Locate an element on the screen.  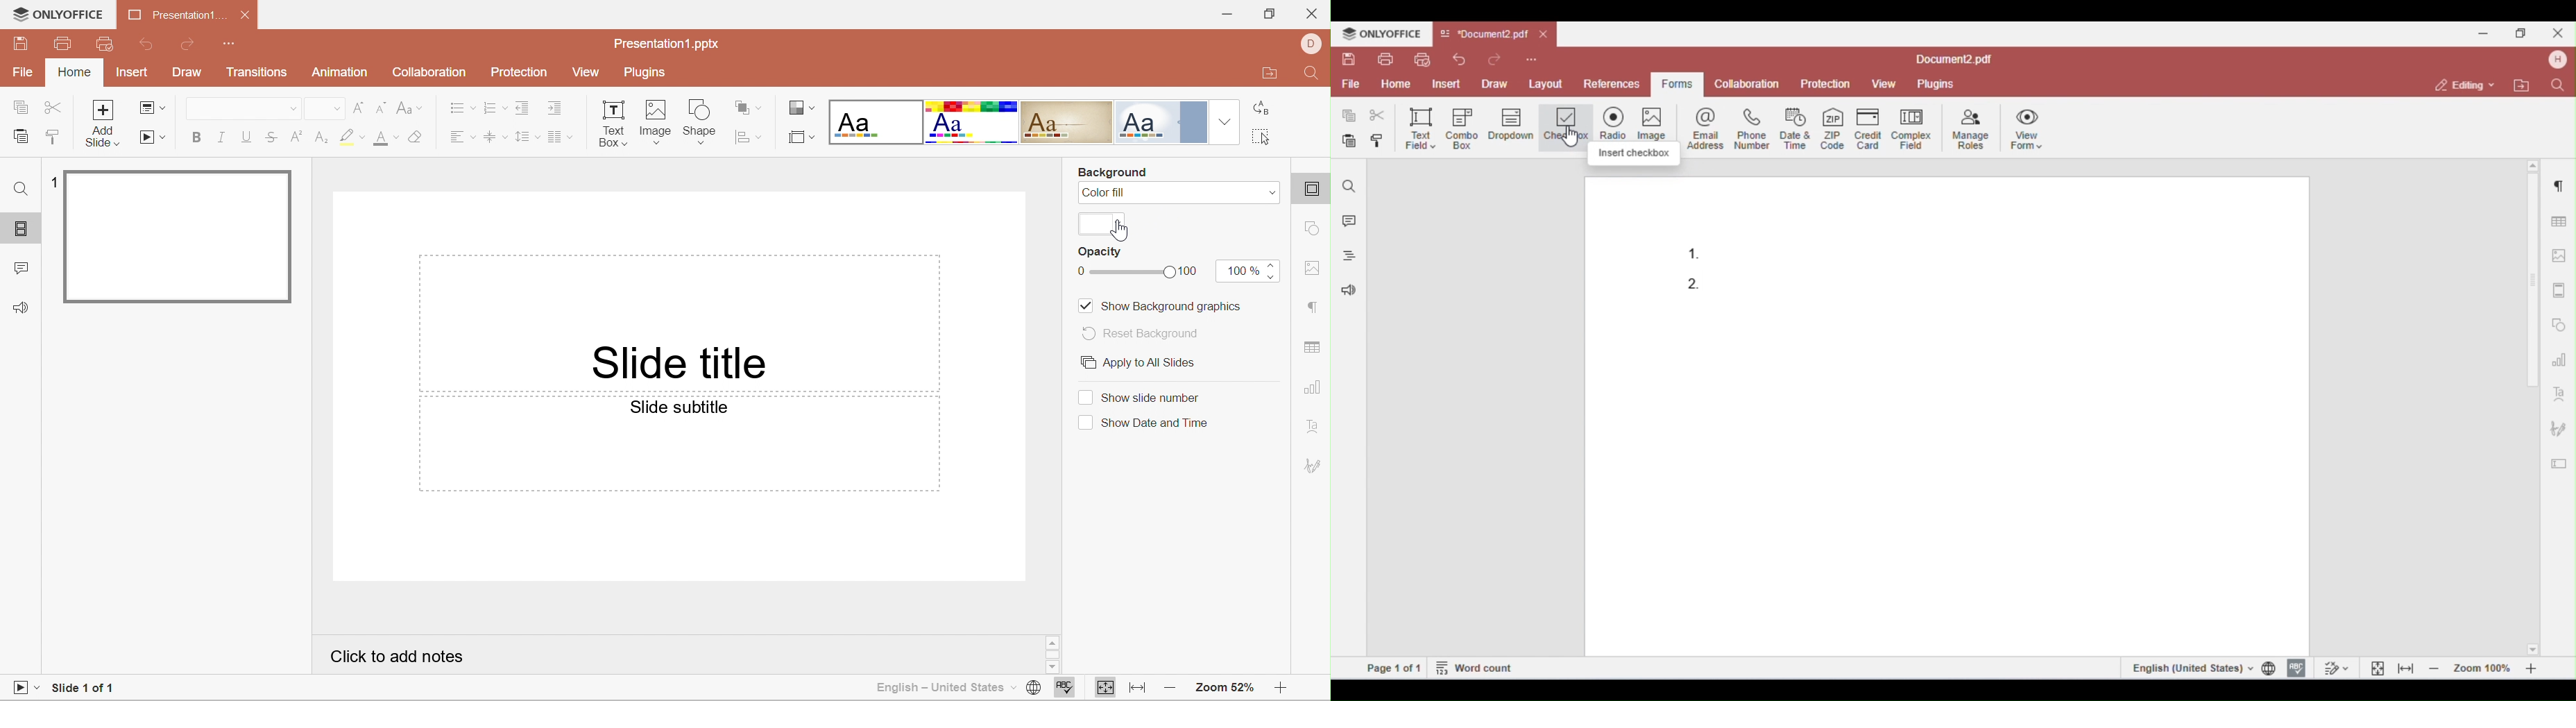
Zoom 52% is located at coordinates (1221, 688).